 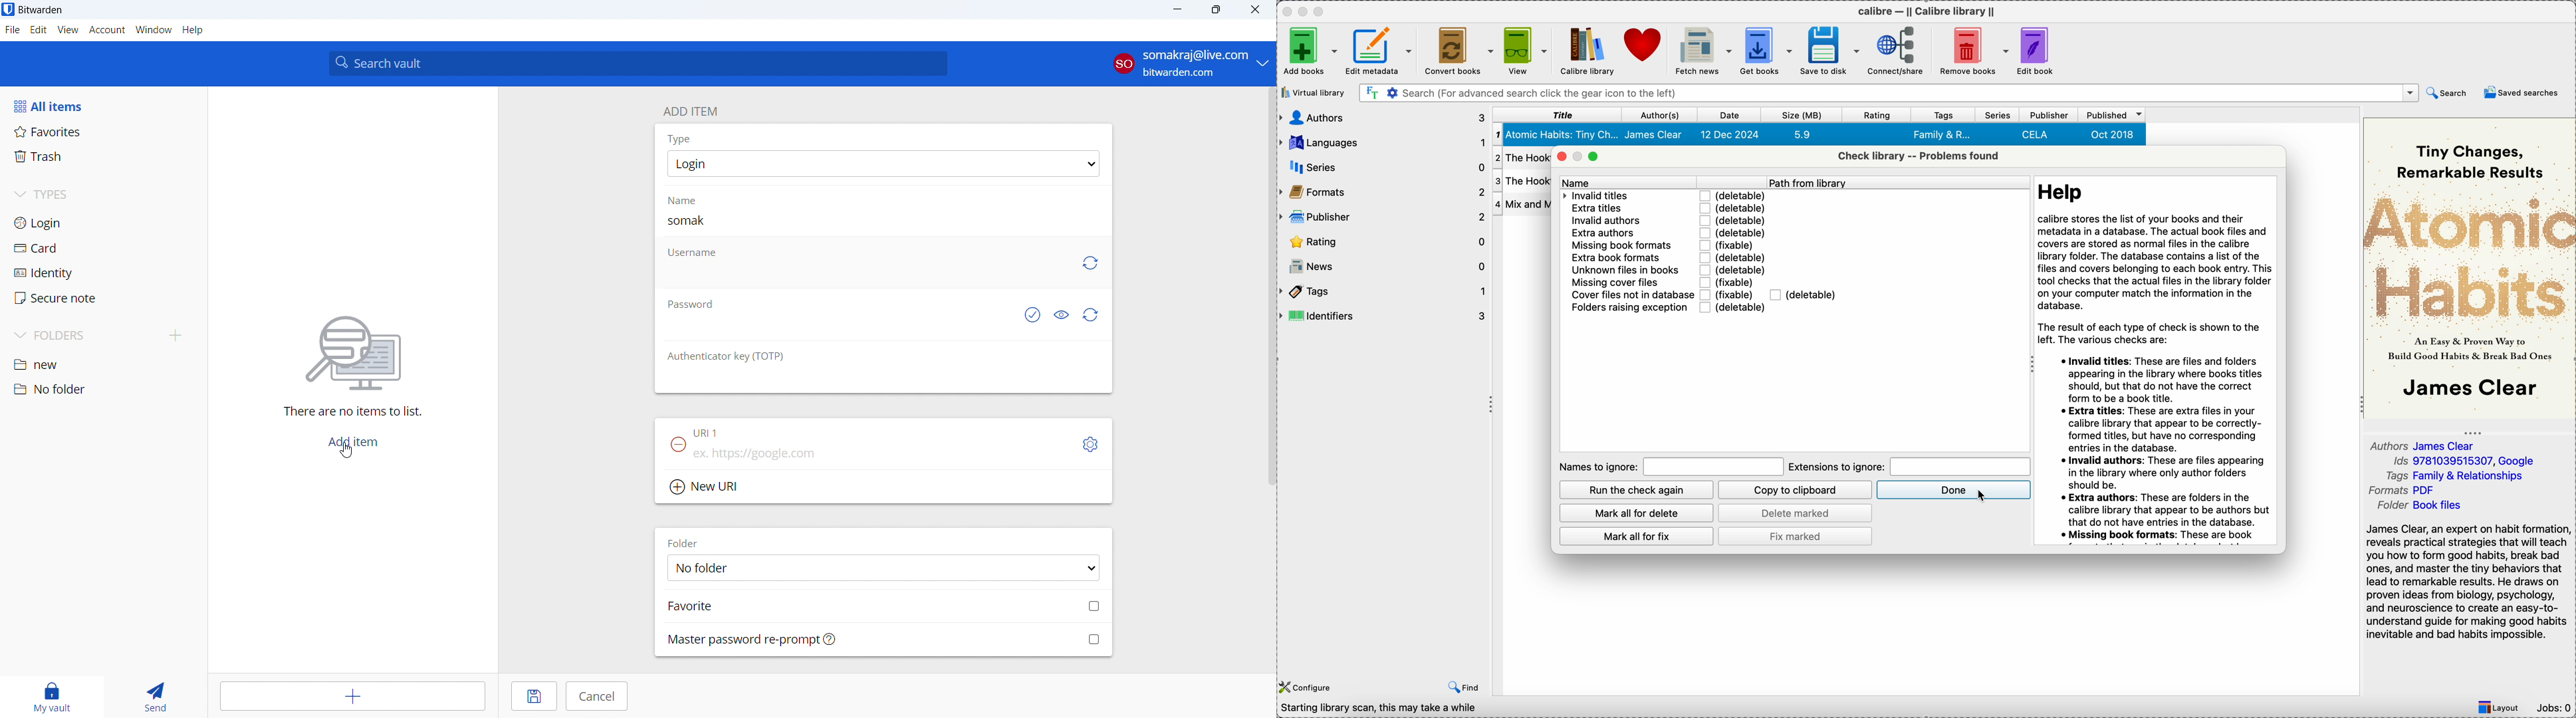 What do you see at coordinates (2448, 93) in the screenshot?
I see `search` at bounding box center [2448, 93].